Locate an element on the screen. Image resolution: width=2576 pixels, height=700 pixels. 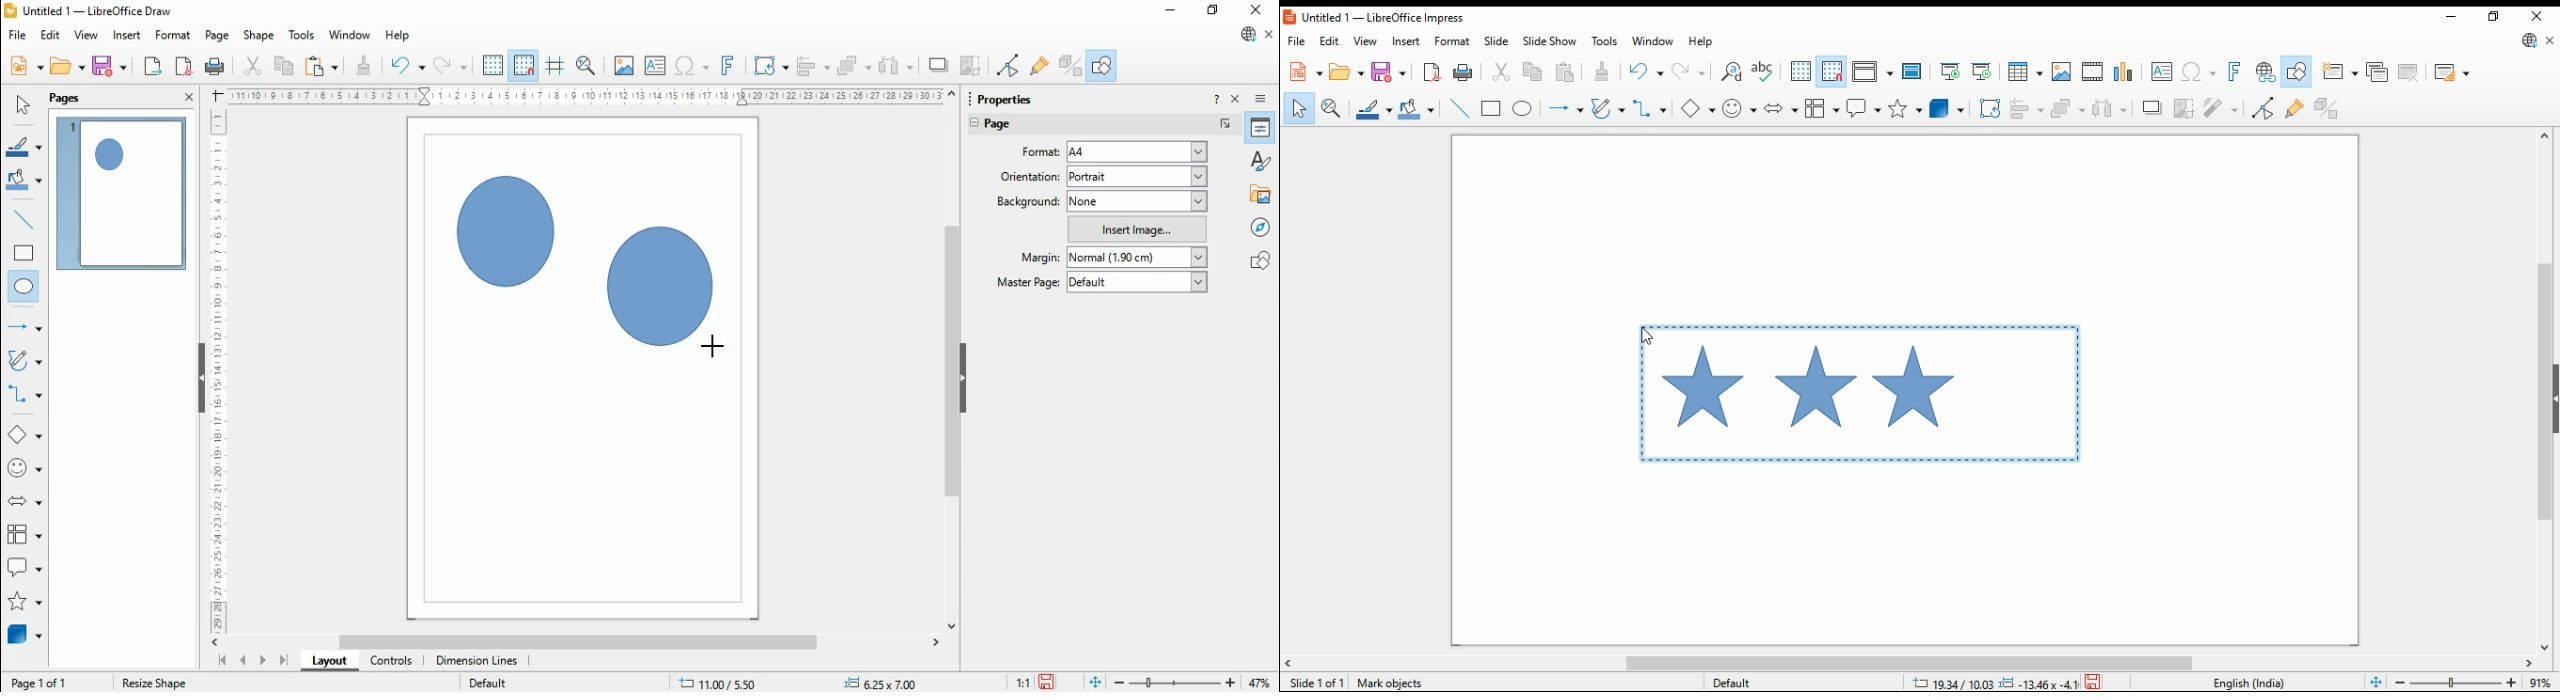
first page is located at coordinates (221, 661).